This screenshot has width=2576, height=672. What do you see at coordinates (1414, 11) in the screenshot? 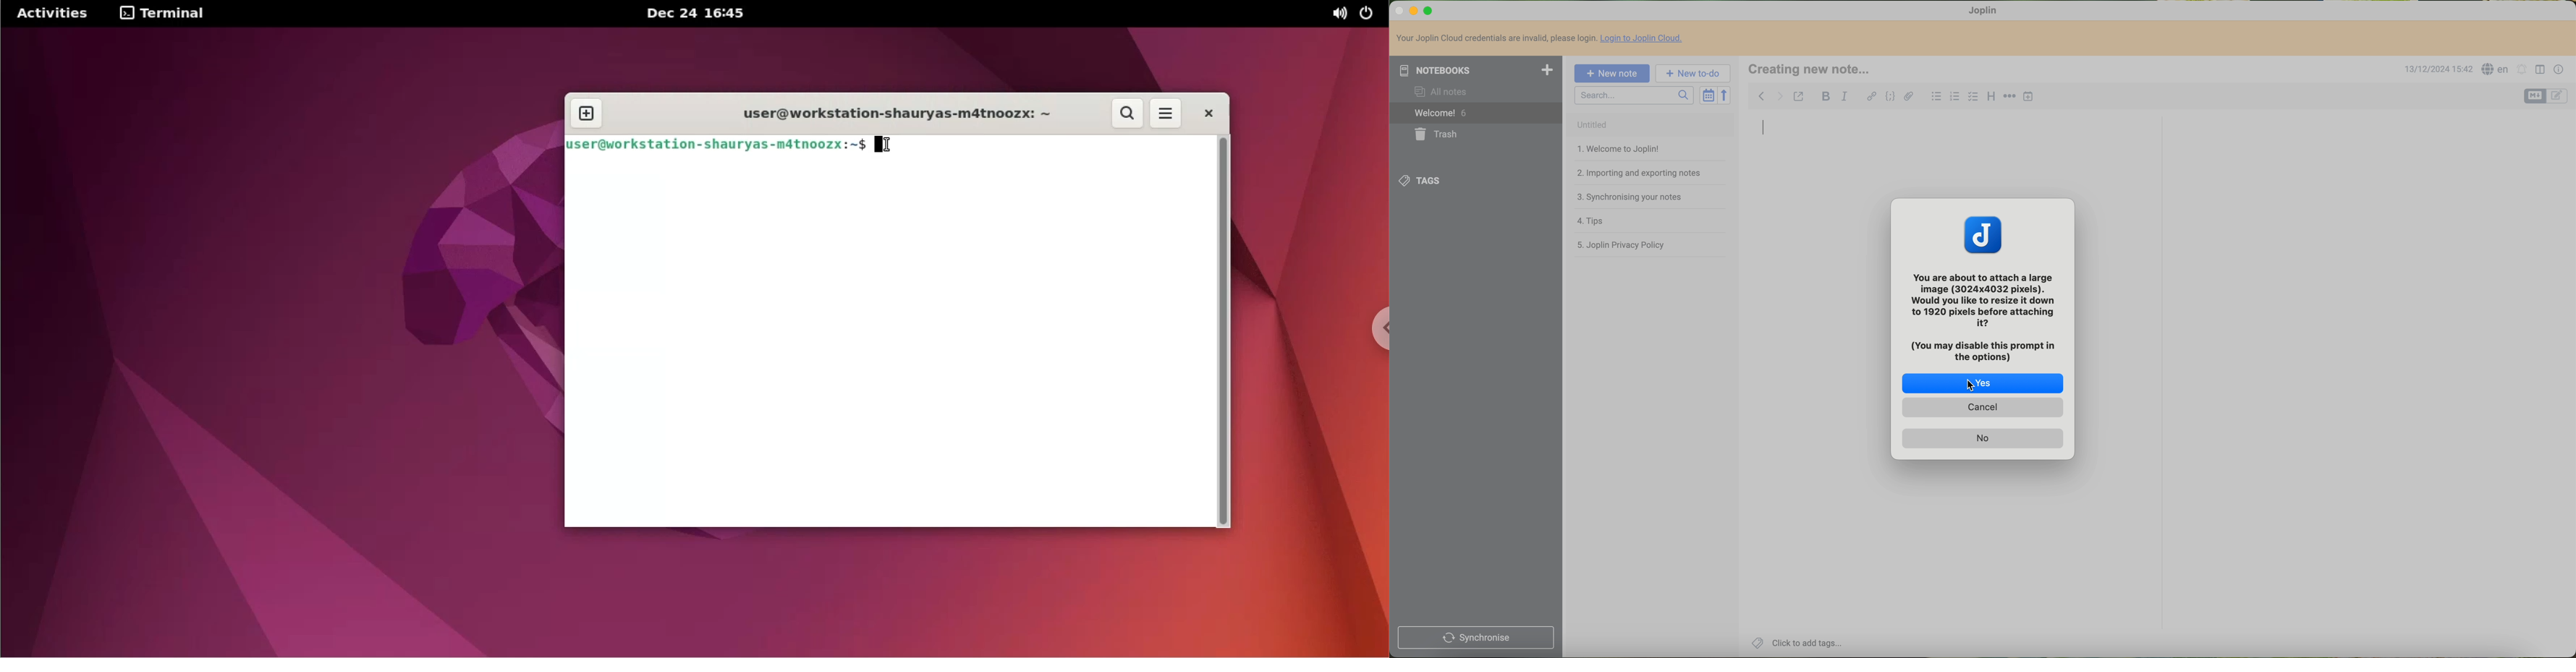
I see `minimize Calibre` at bounding box center [1414, 11].